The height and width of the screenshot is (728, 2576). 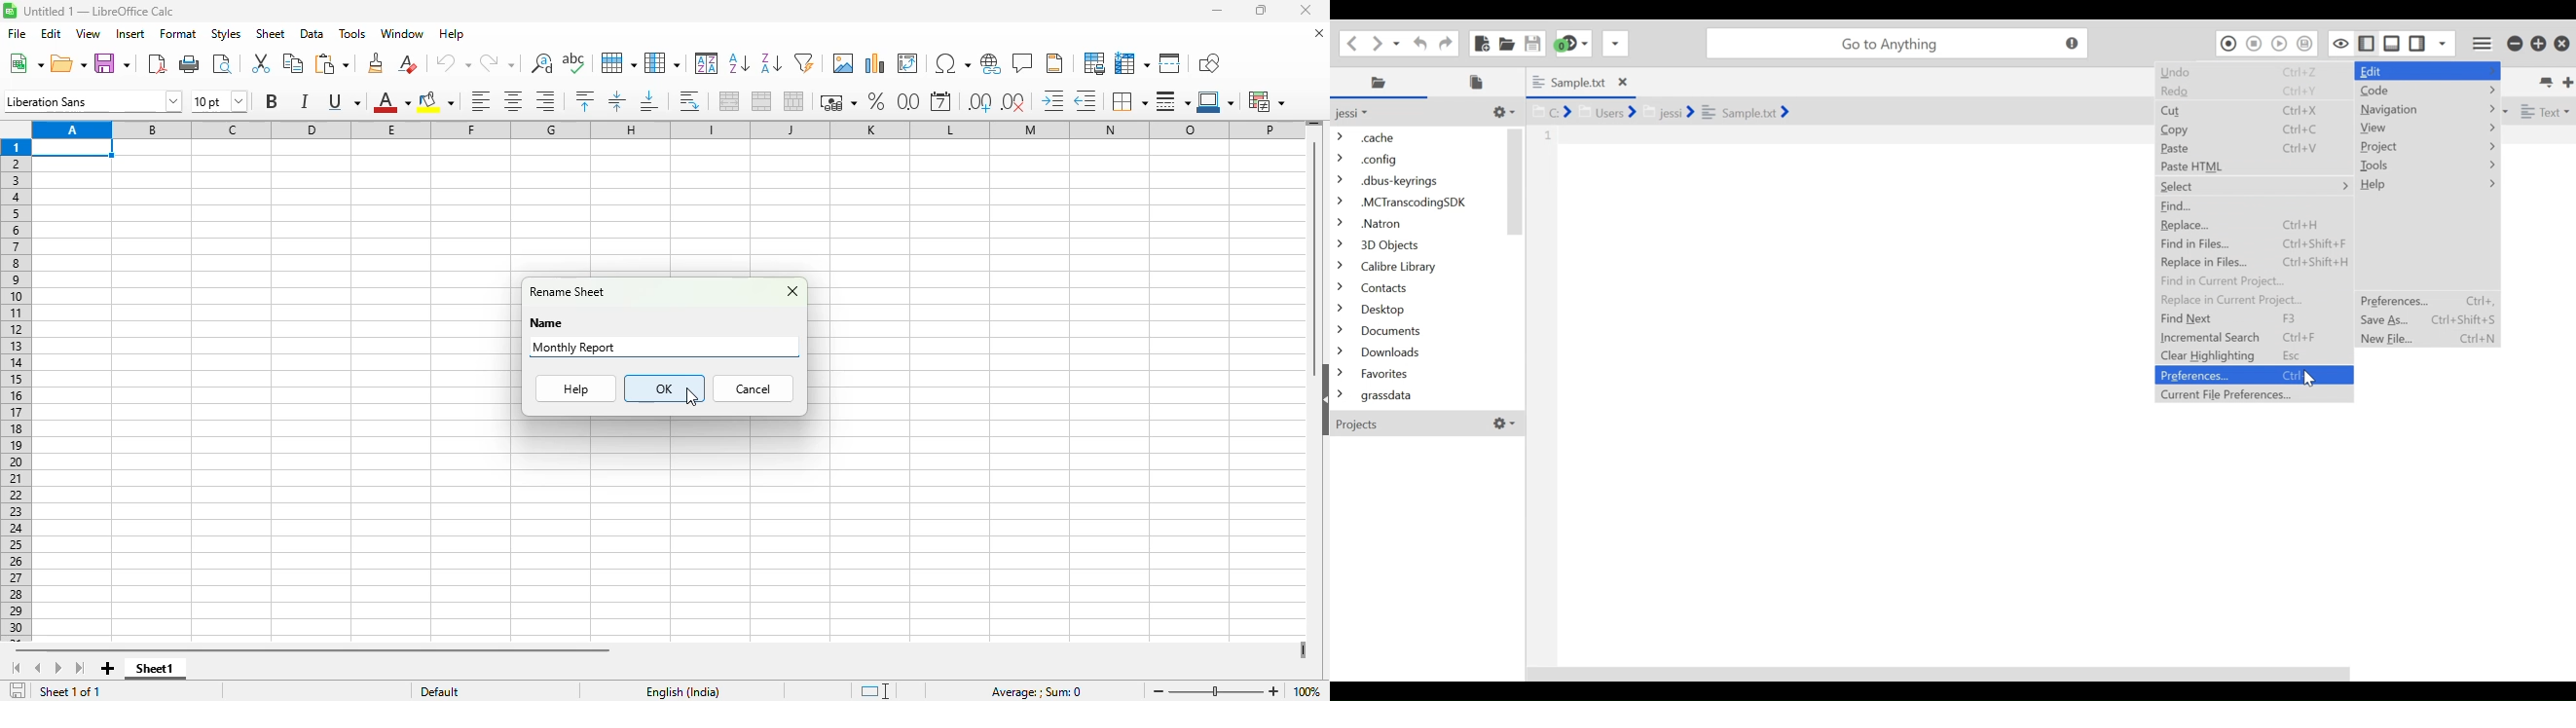 I want to click on scroll to next sheet, so click(x=59, y=669).